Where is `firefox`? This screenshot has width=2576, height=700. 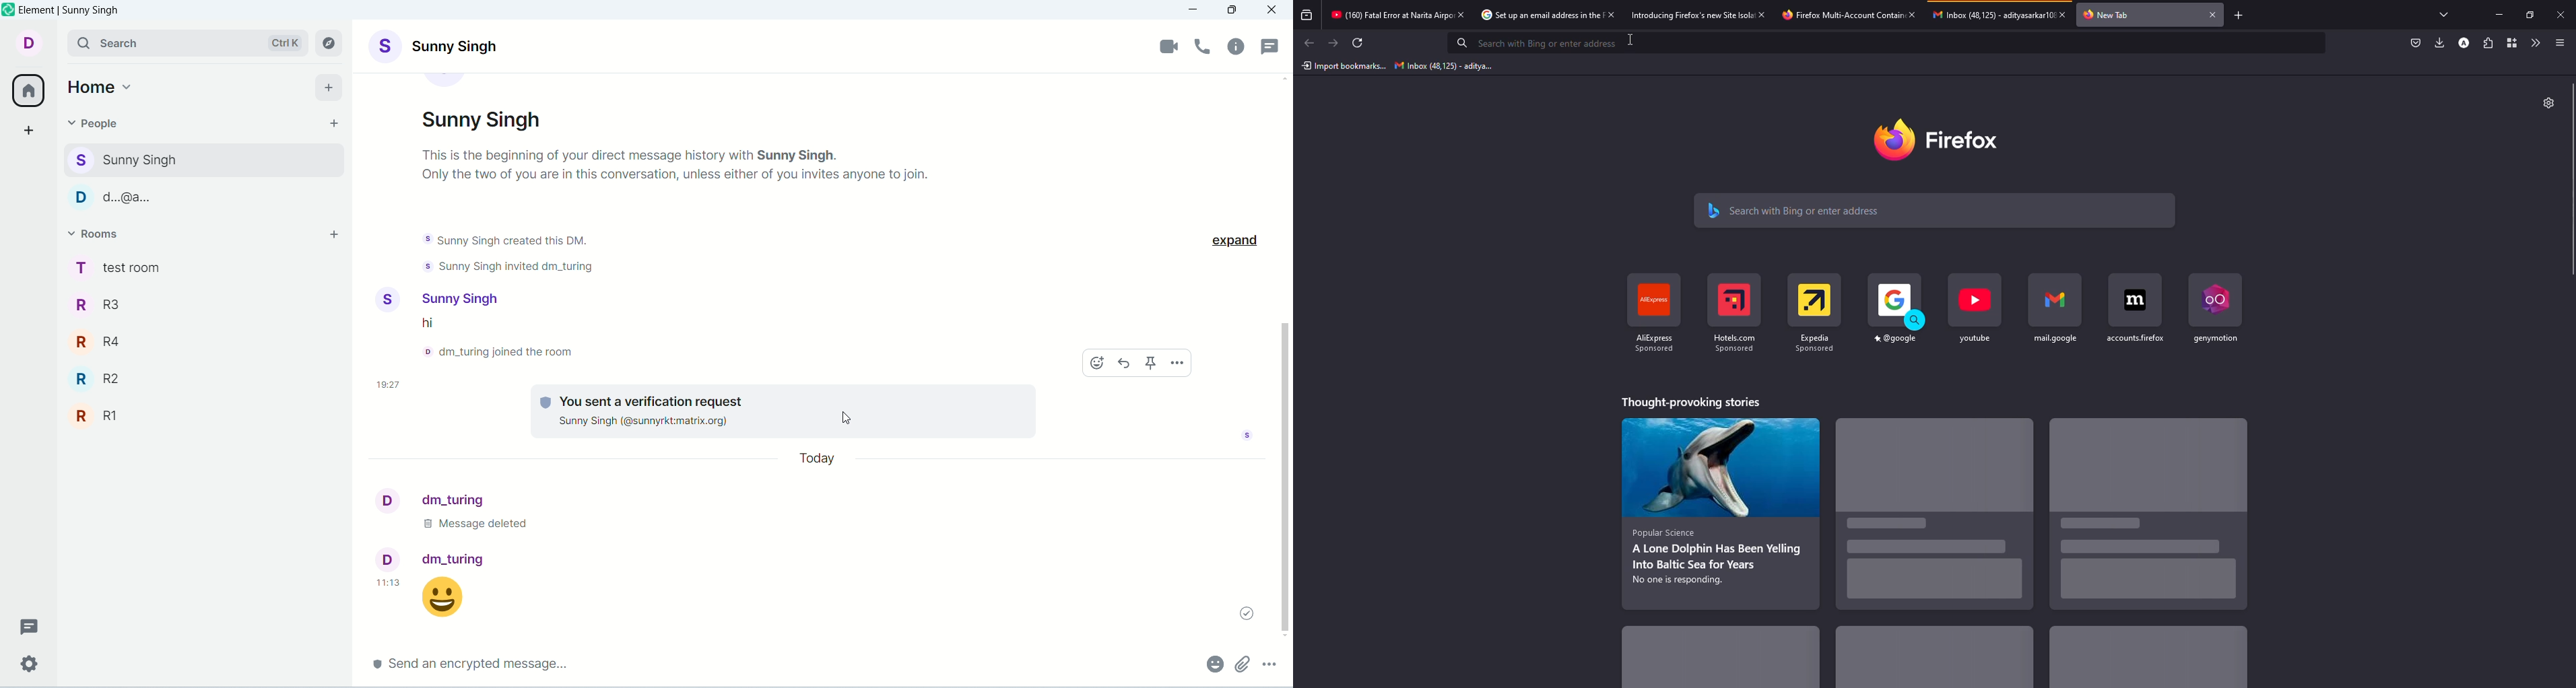 firefox is located at coordinates (1941, 138).